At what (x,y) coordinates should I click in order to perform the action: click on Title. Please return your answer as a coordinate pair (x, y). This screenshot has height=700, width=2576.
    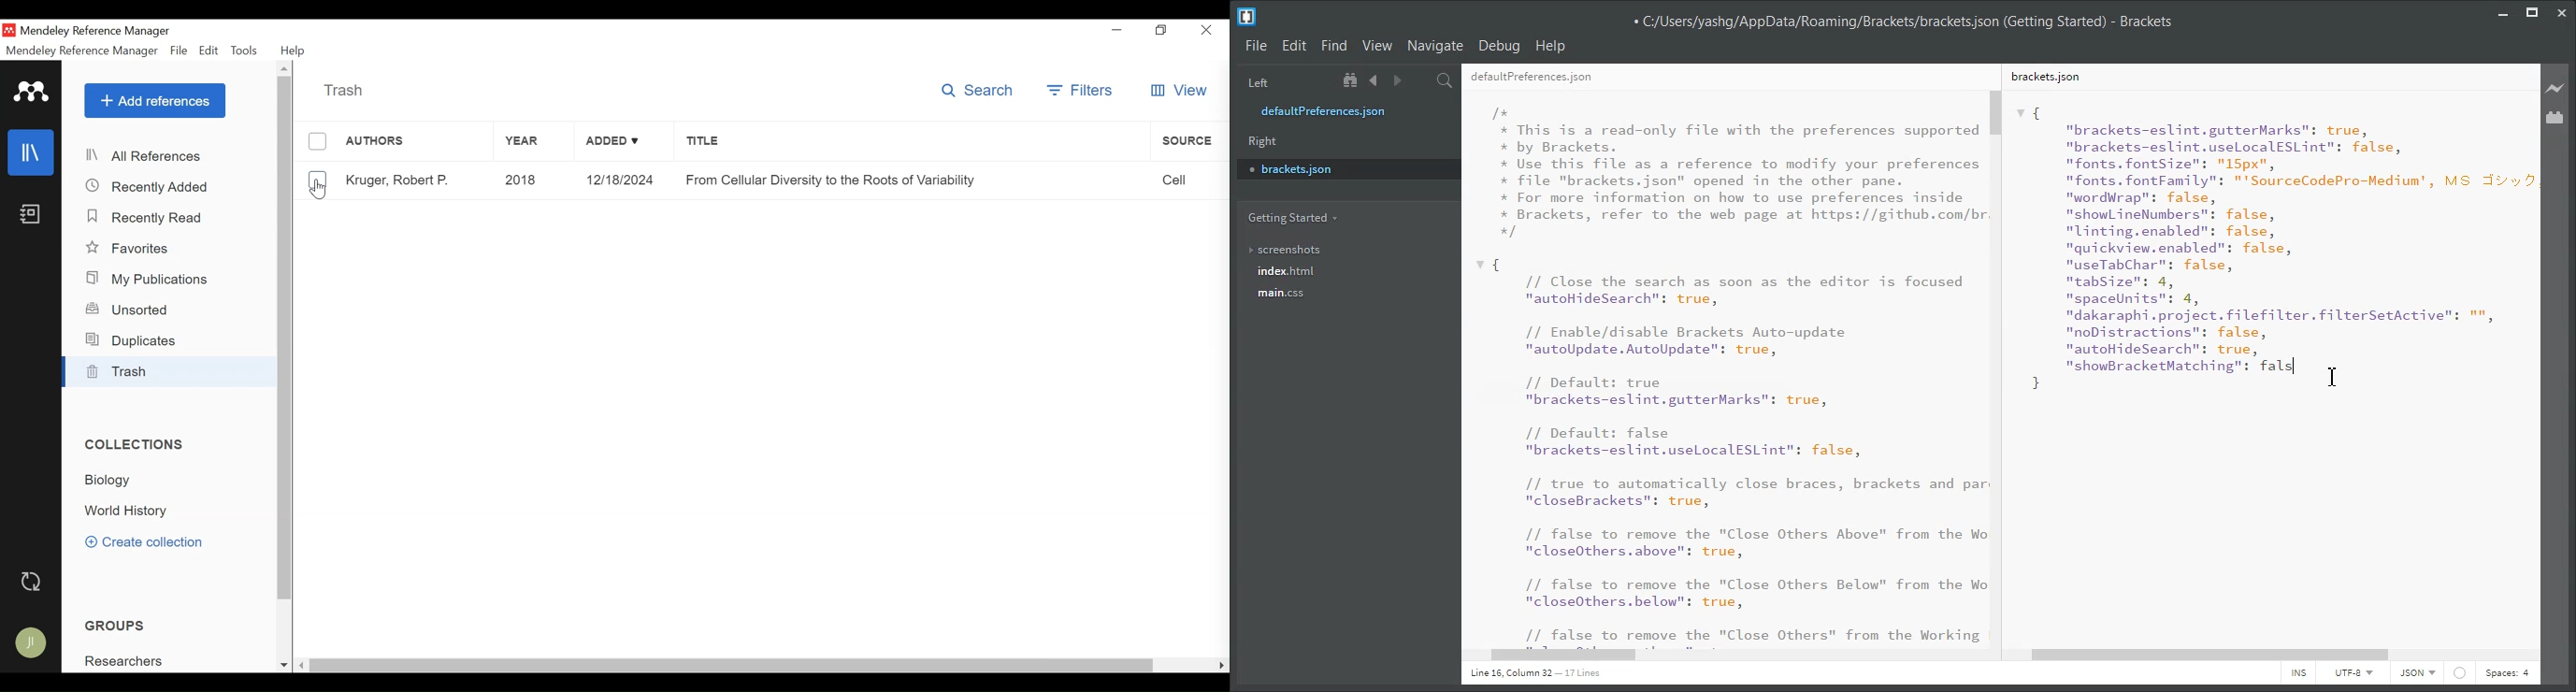
    Looking at the image, I should click on (914, 144).